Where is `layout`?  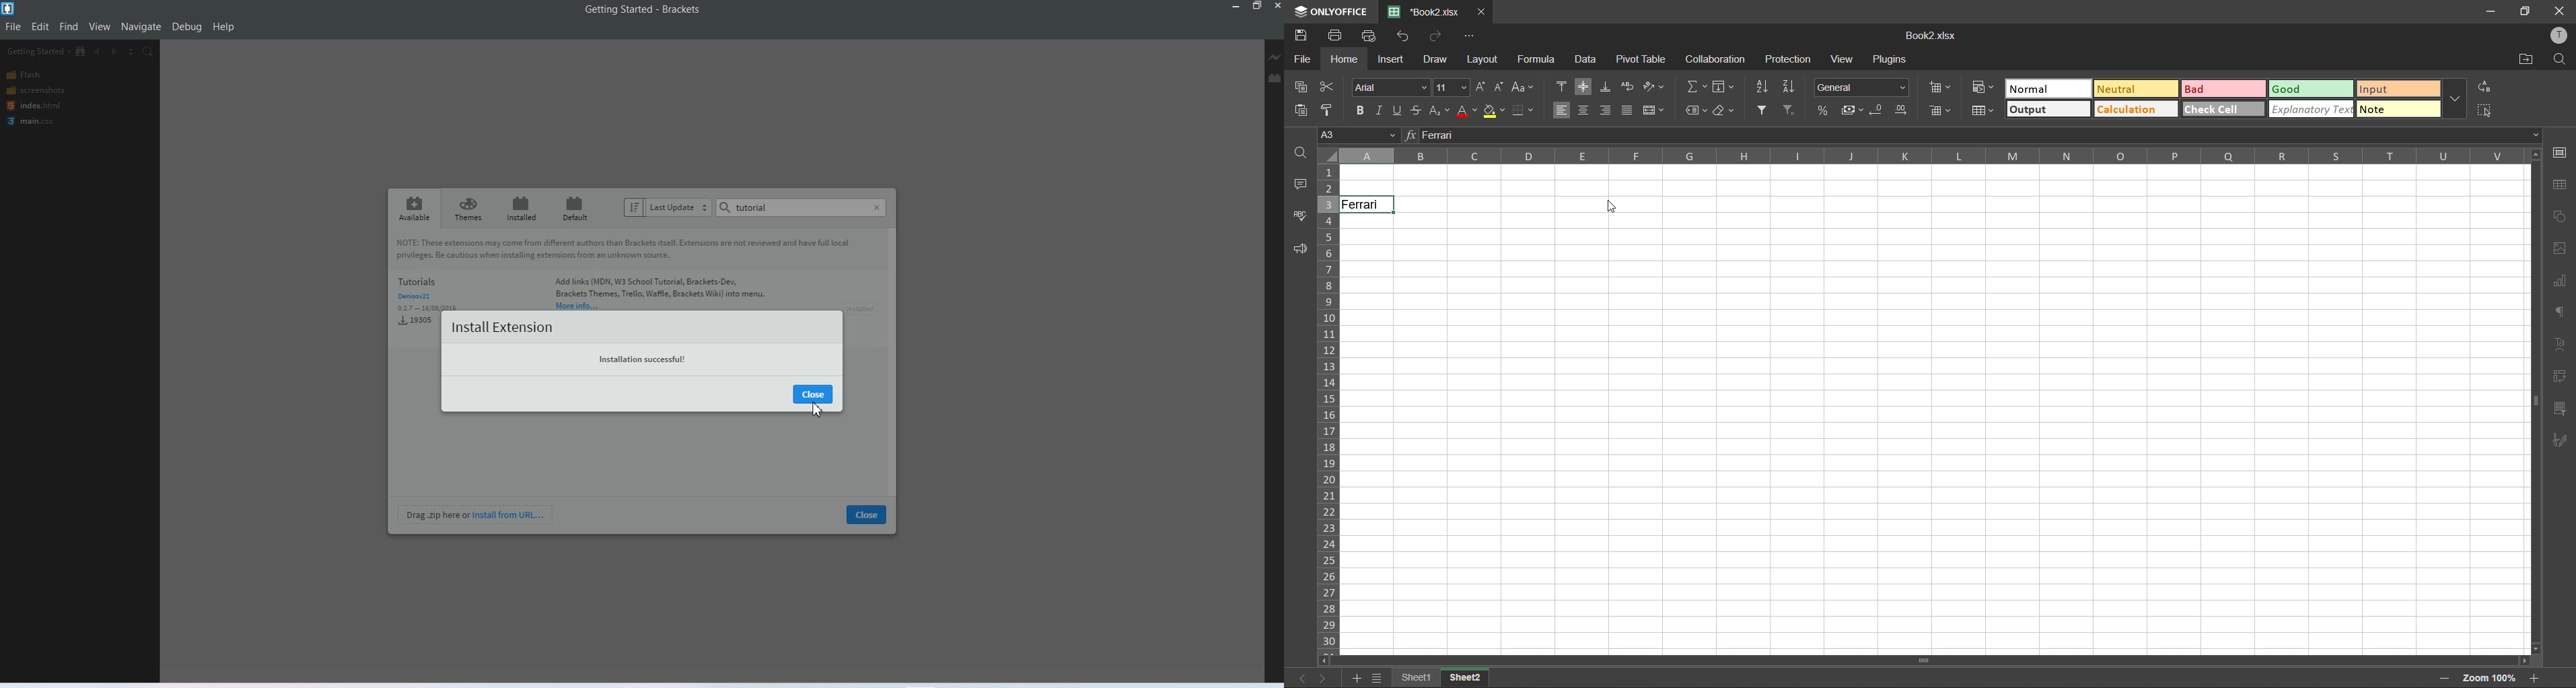
layout is located at coordinates (1483, 58).